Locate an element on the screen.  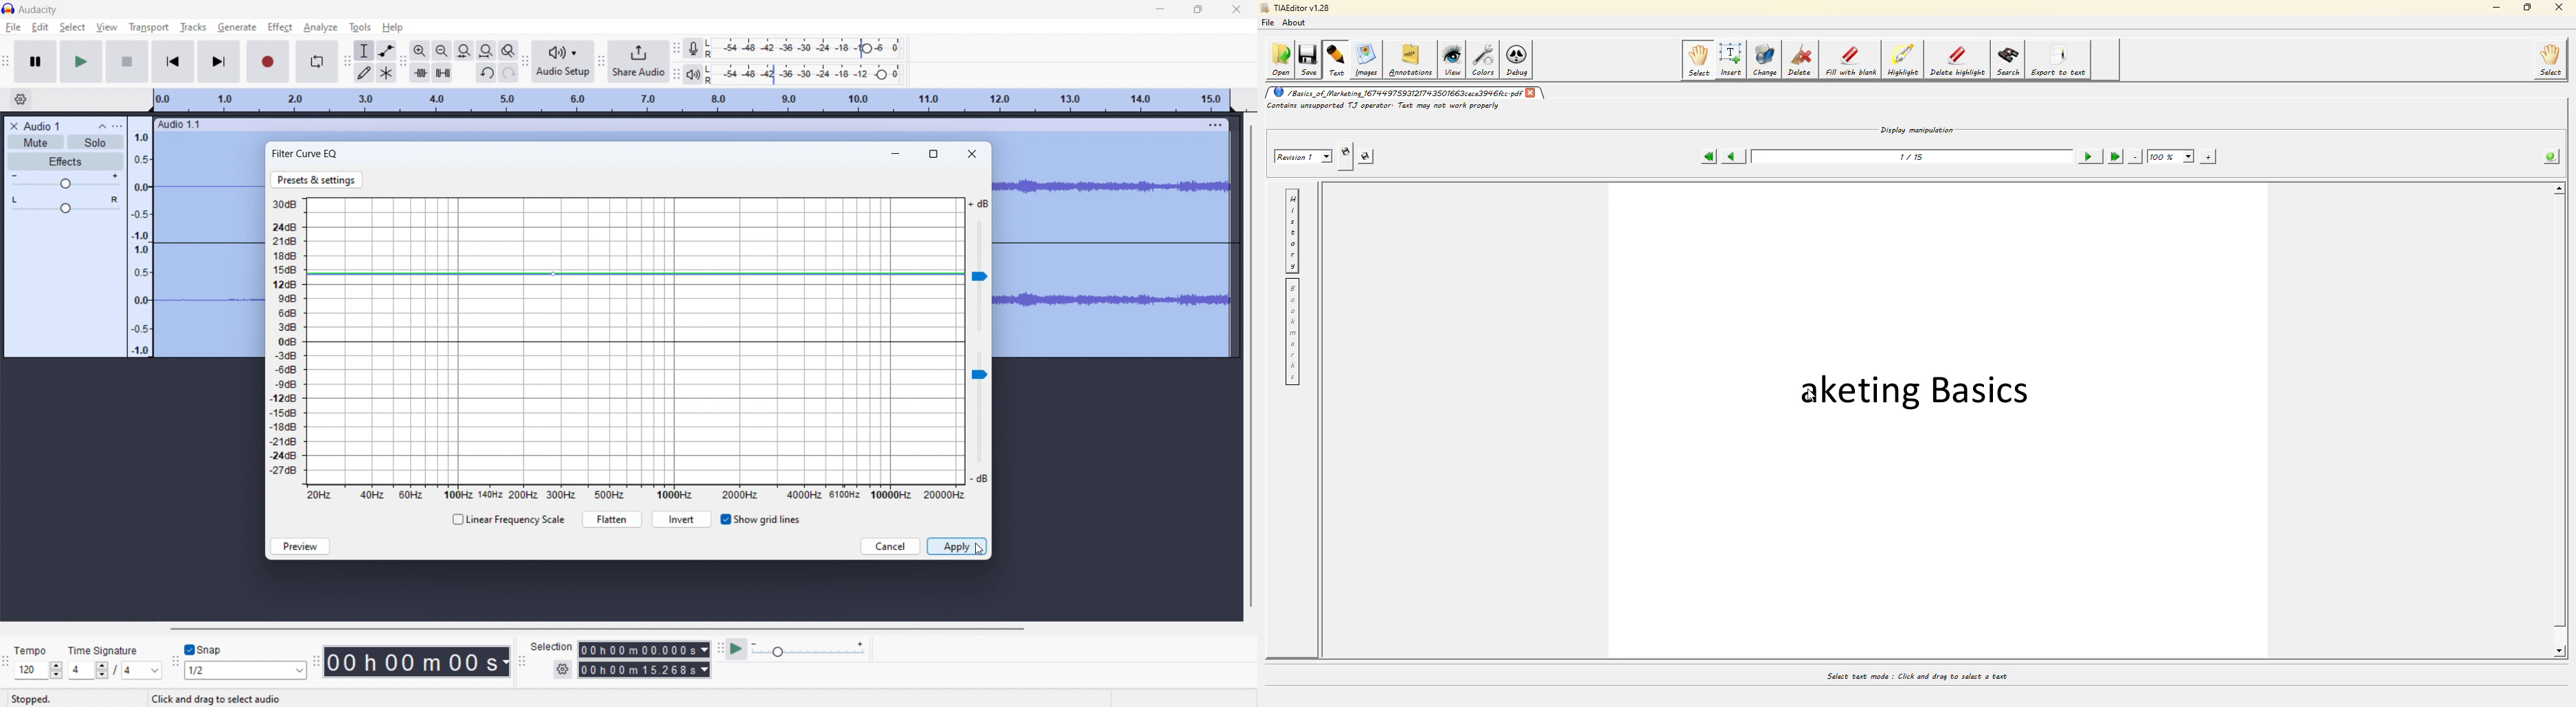
silence audio selection is located at coordinates (443, 73).